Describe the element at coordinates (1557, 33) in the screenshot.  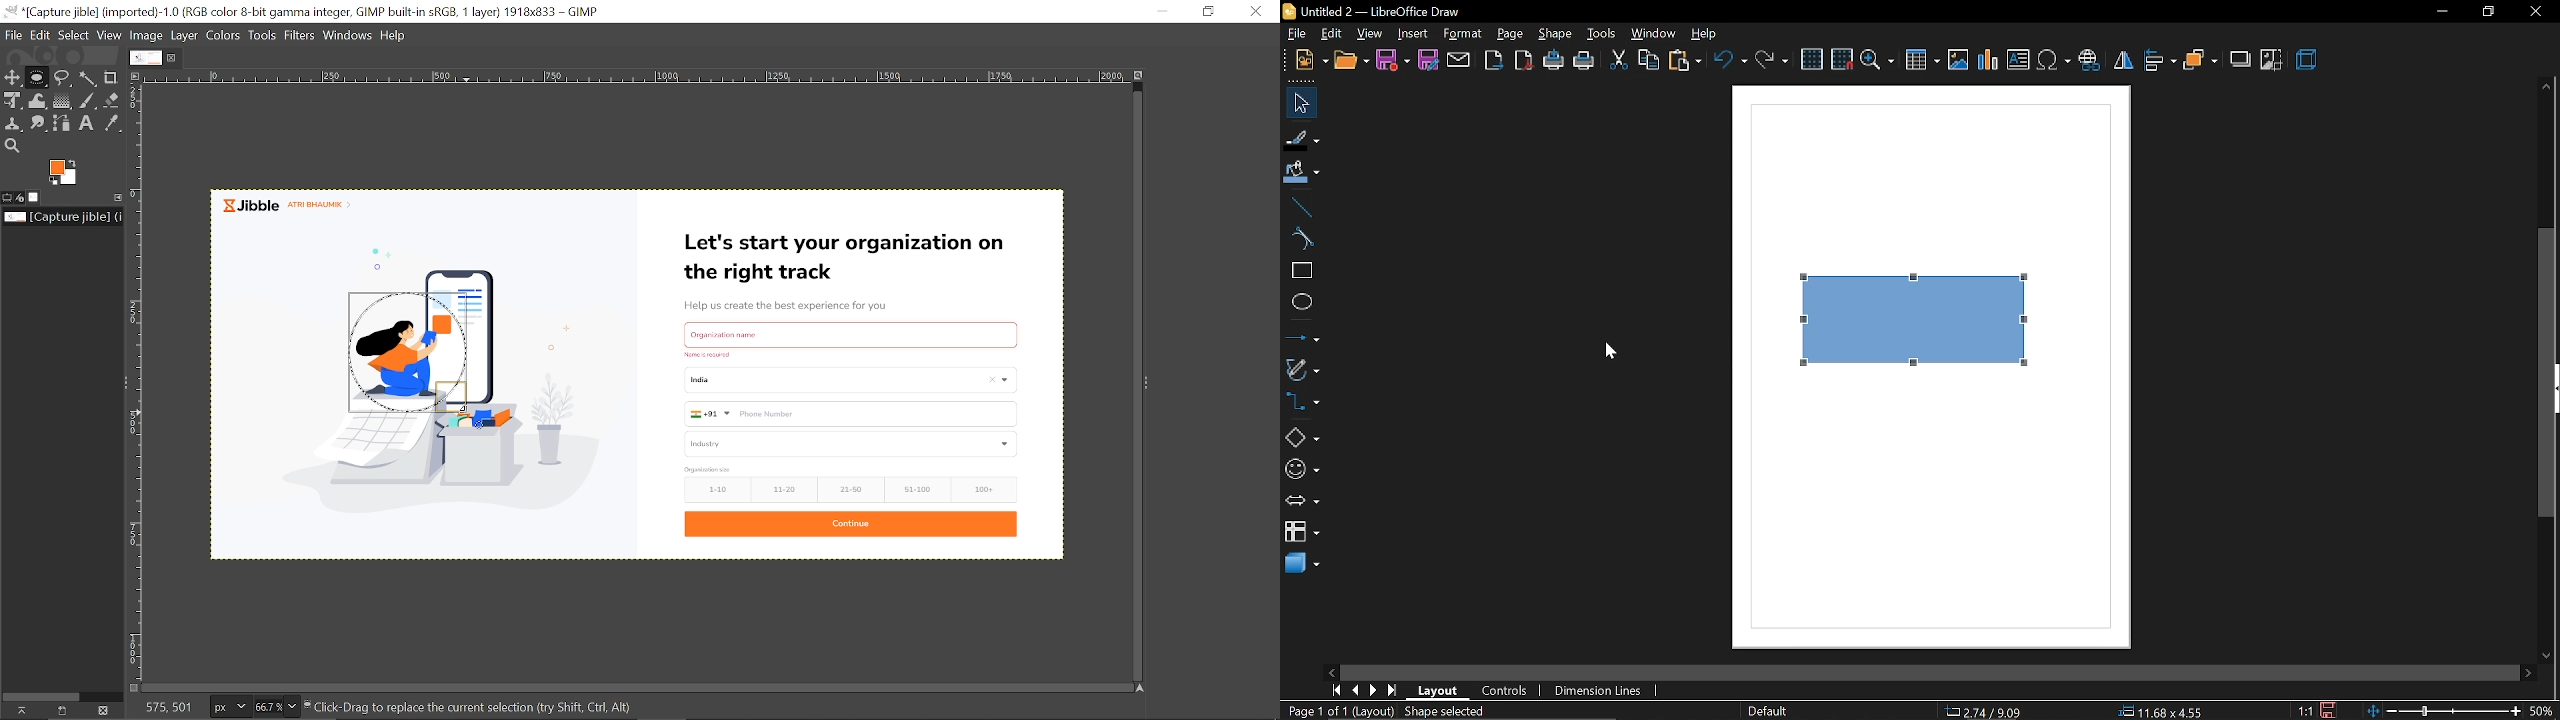
I see `shape` at that location.